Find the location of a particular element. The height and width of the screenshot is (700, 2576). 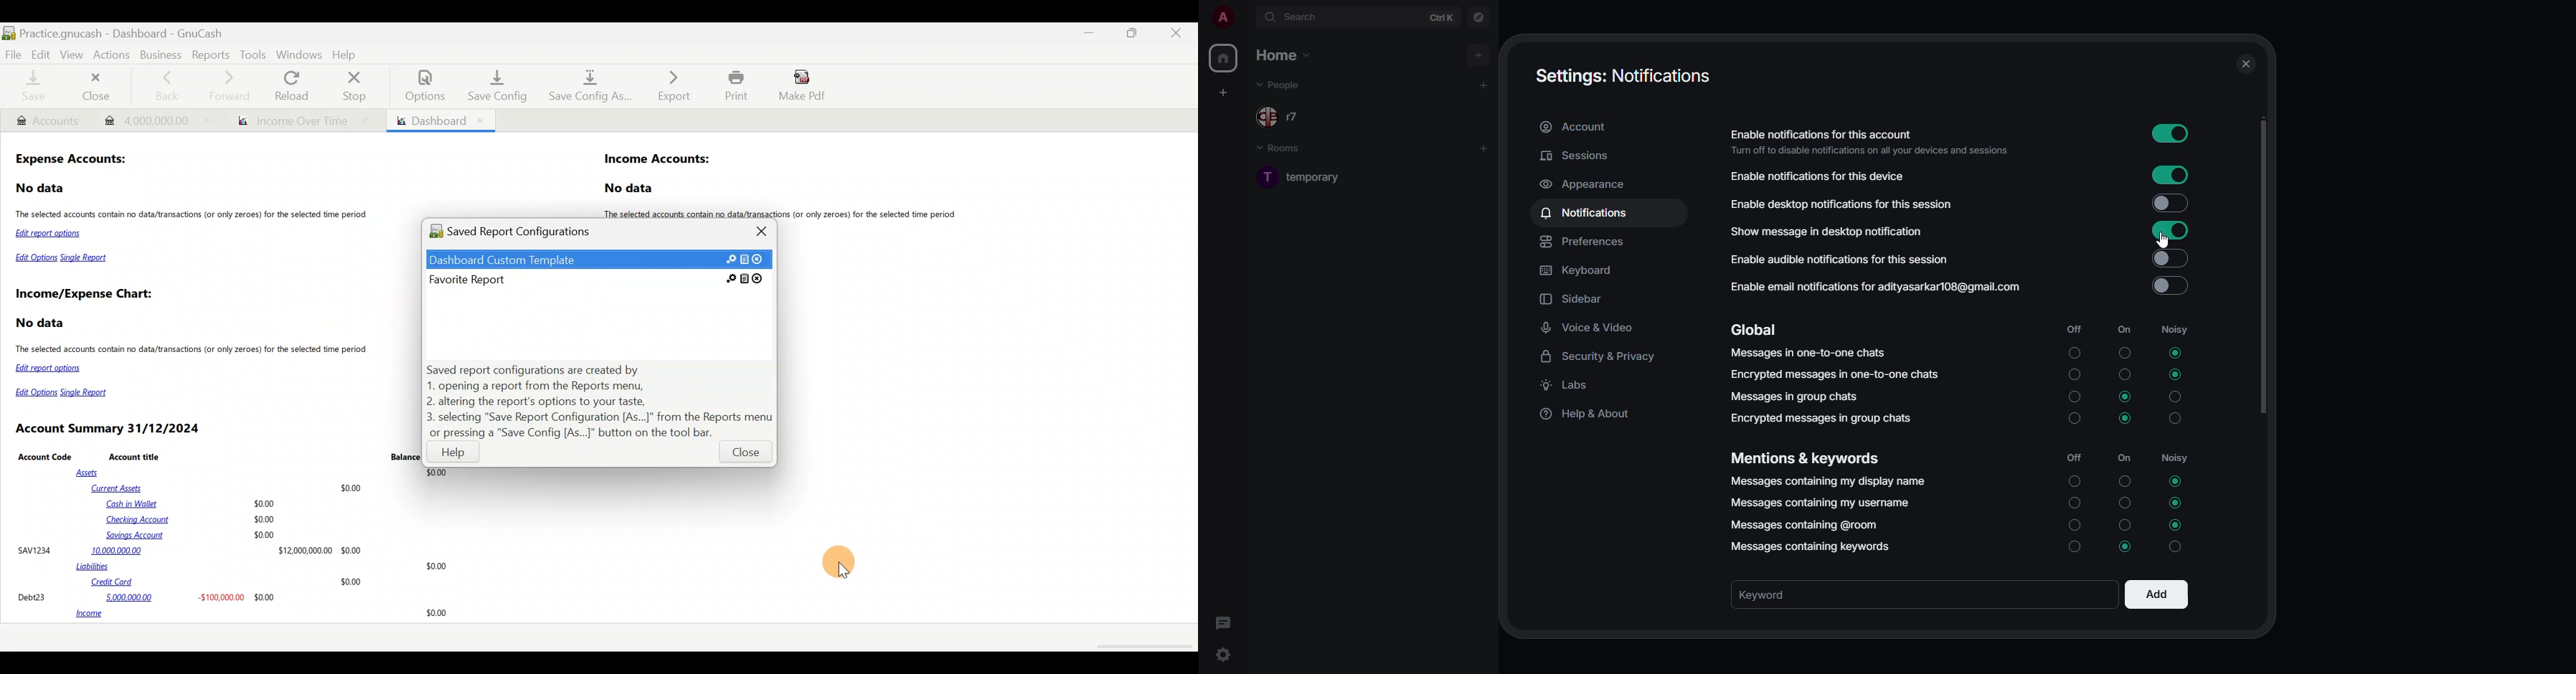

sidebar is located at coordinates (1576, 300).